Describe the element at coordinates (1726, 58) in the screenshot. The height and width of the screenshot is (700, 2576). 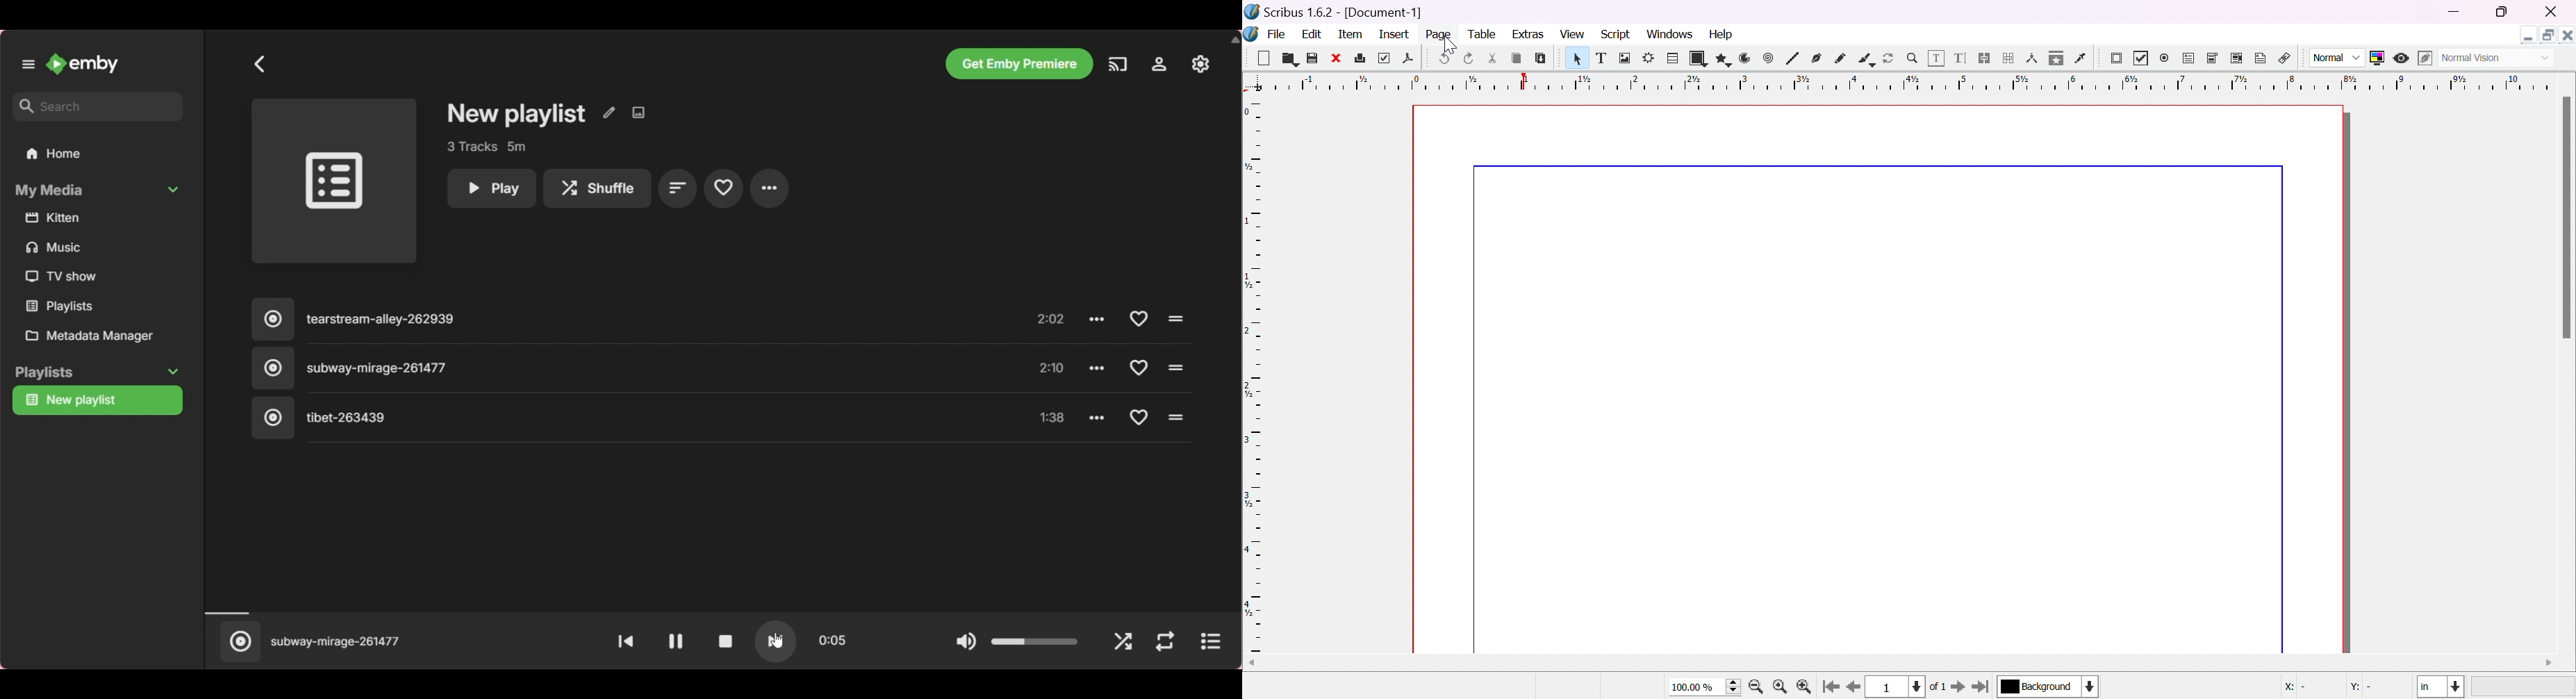
I see `polygon` at that location.